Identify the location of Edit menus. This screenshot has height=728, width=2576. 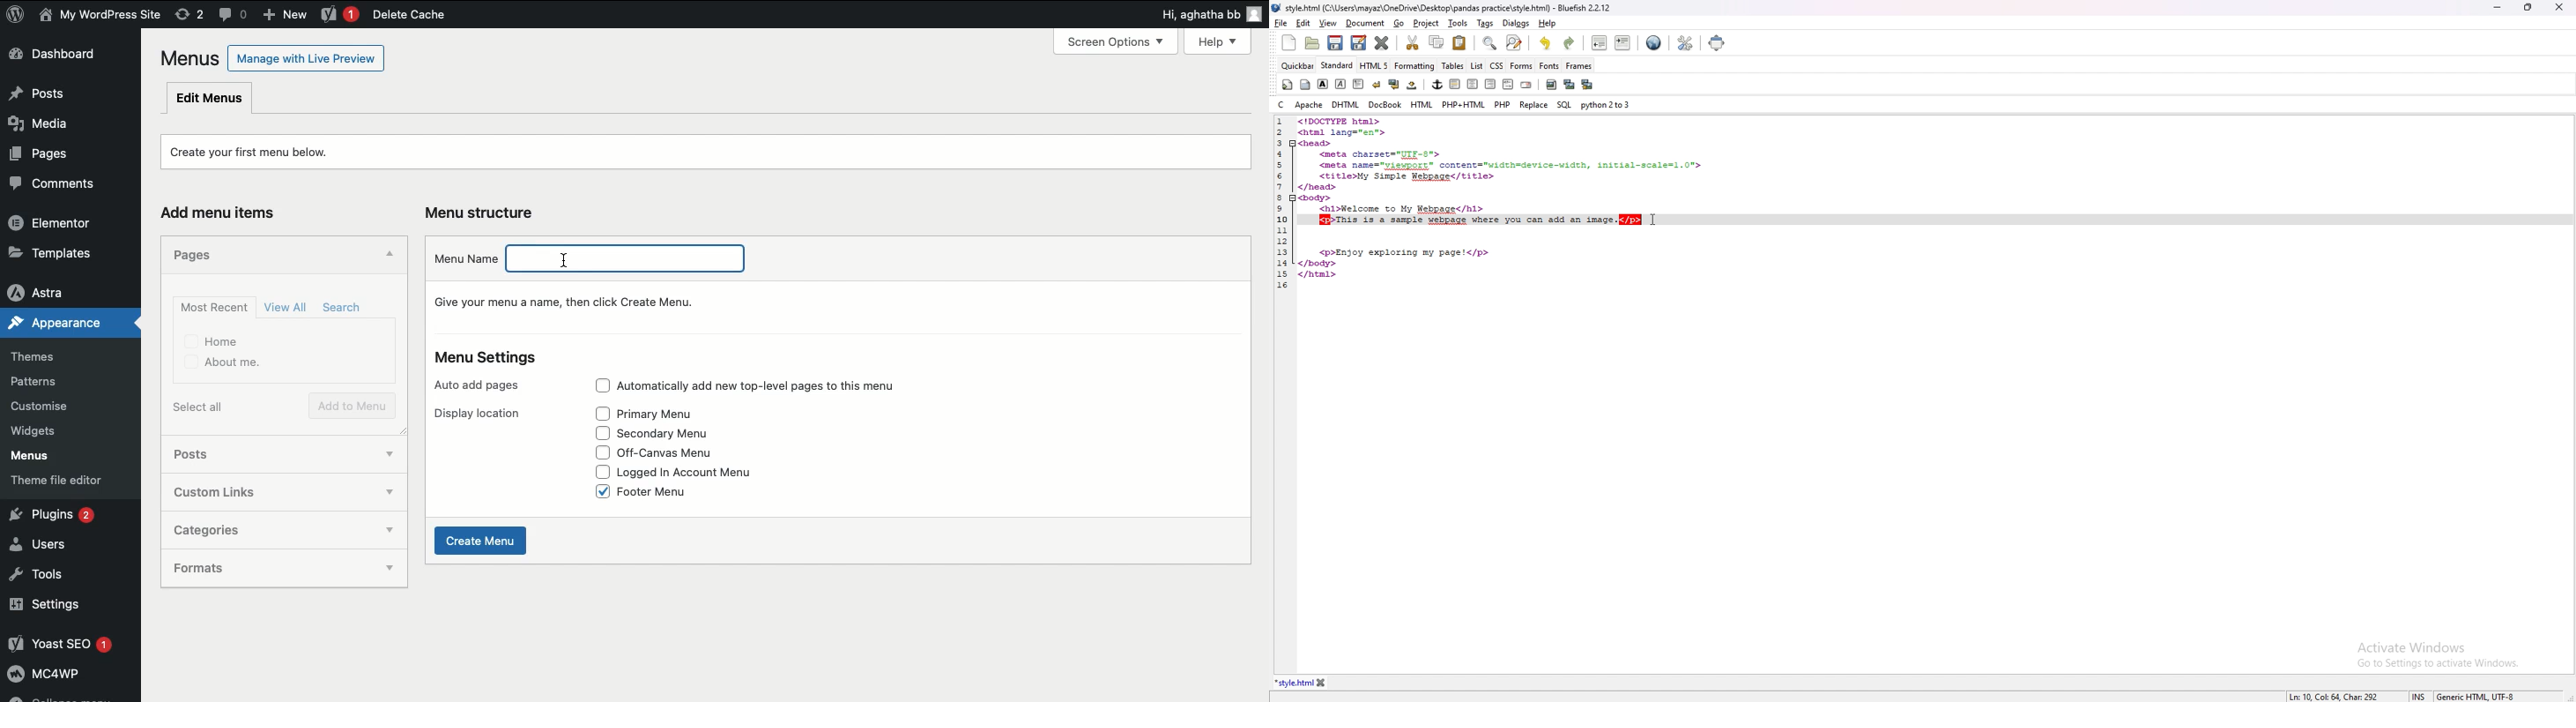
(210, 99).